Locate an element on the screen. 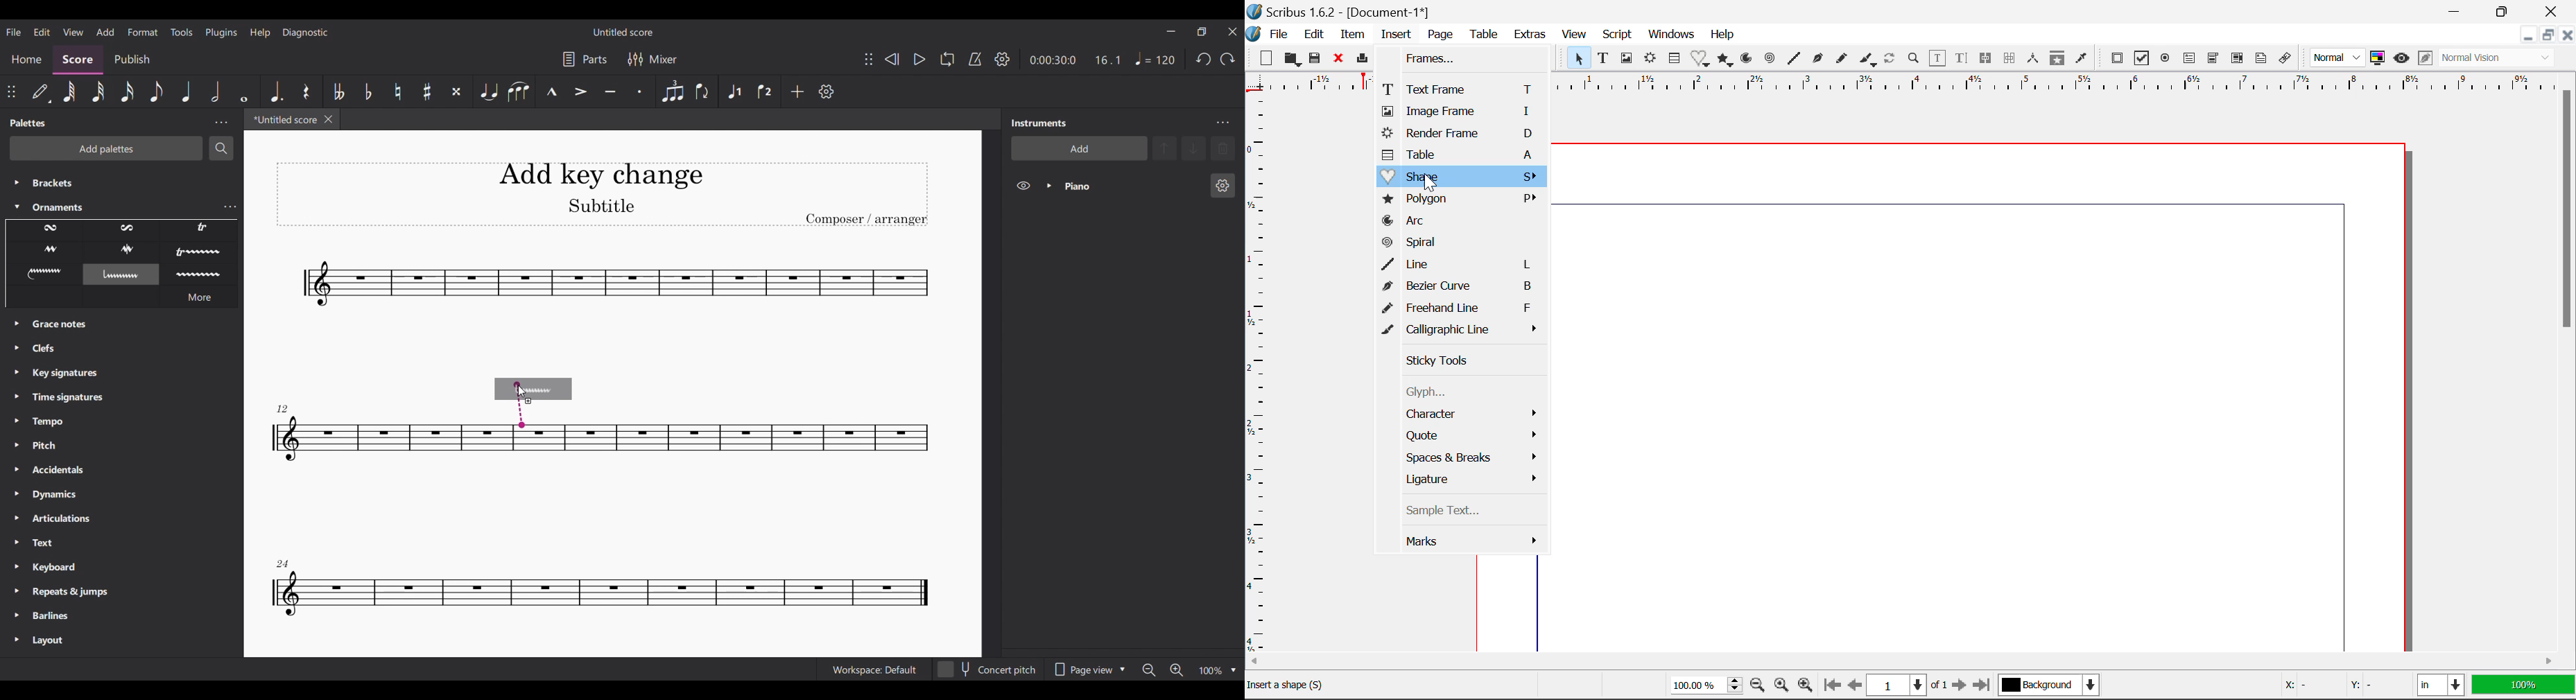  Table is located at coordinates (1460, 155).